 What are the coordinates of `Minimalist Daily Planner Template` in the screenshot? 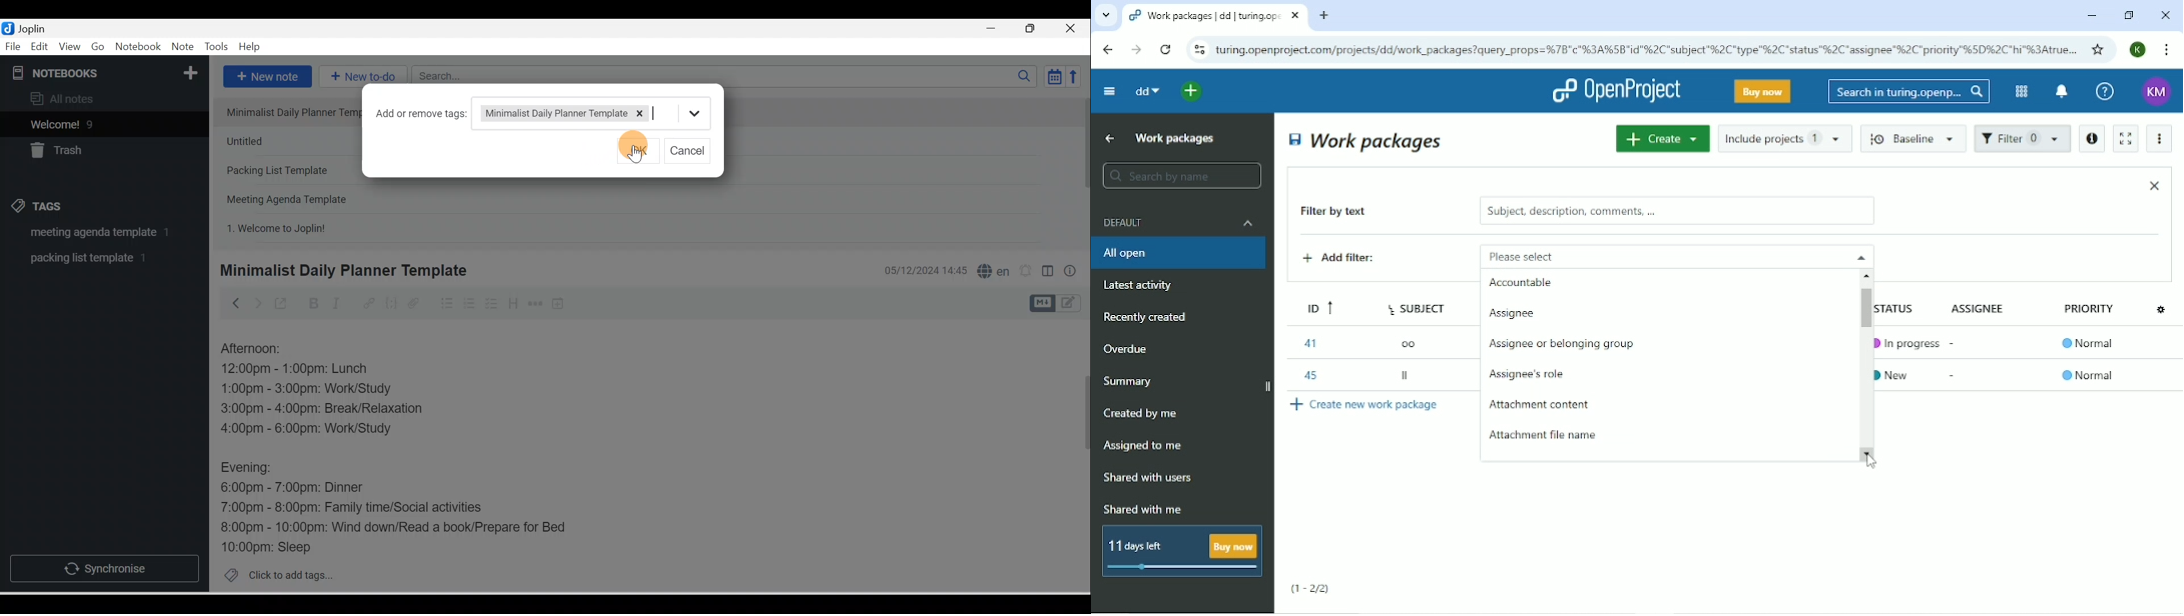 It's located at (342, 271).